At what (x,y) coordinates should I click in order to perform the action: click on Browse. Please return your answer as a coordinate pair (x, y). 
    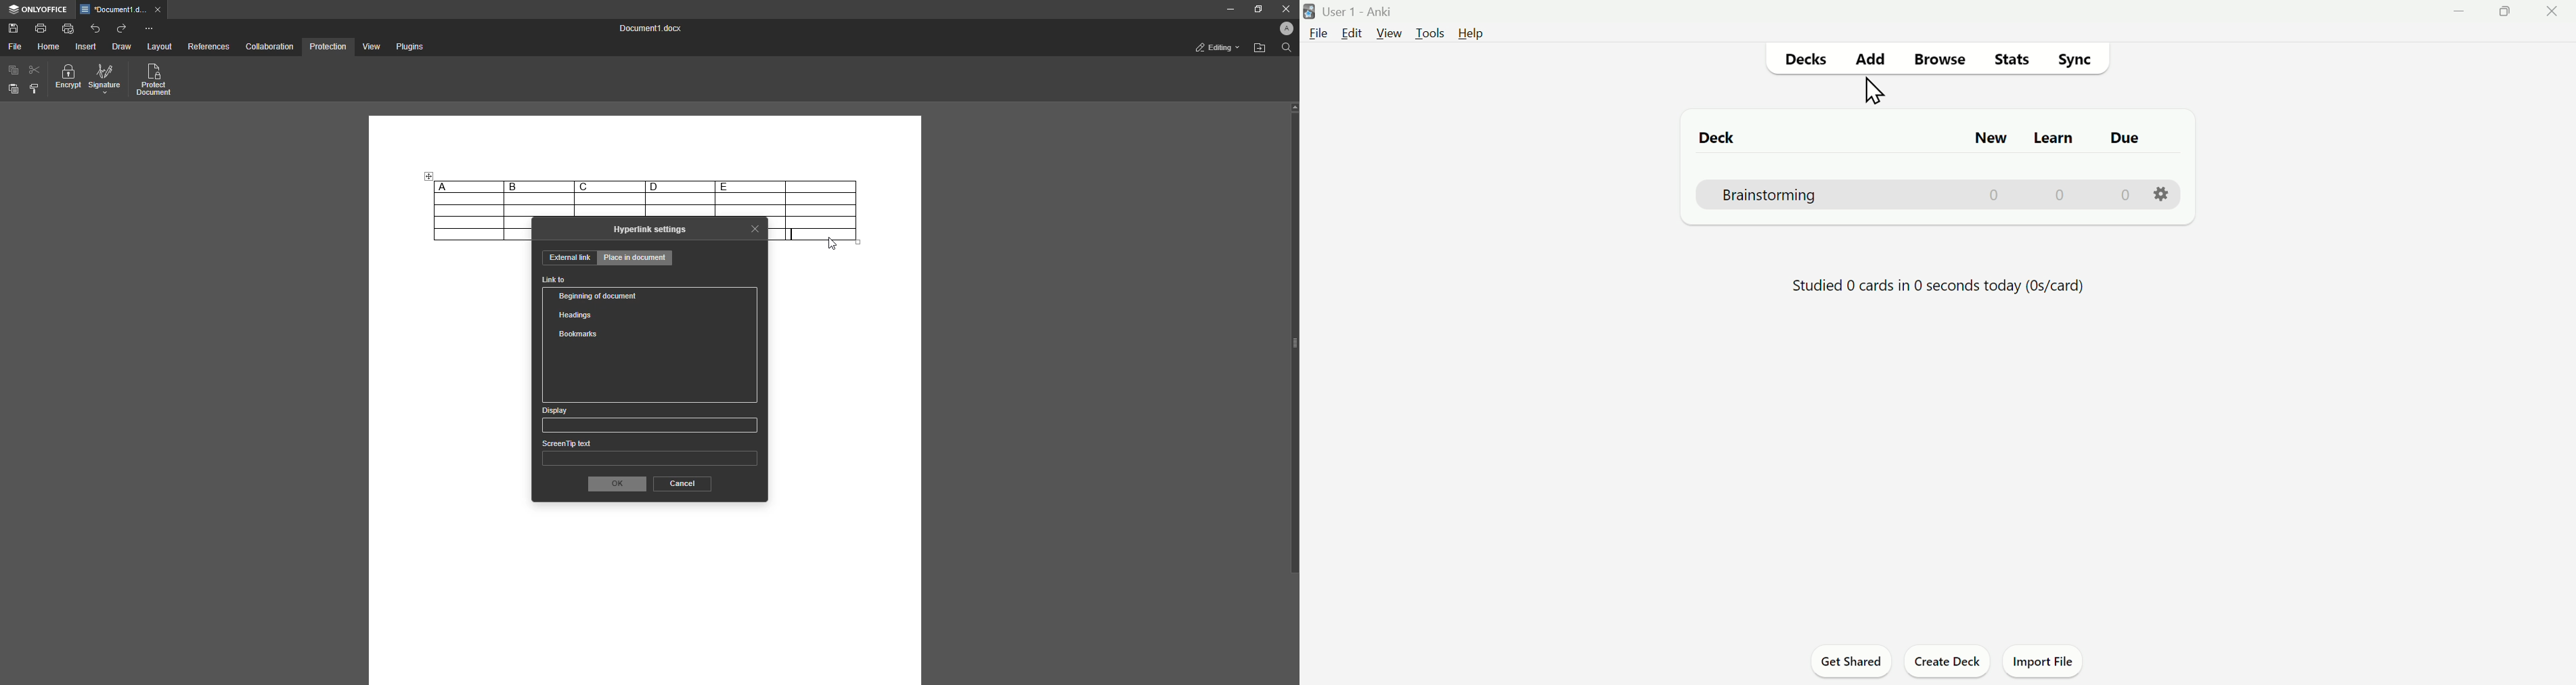
    Looking at the image, I should click on (1941, 59).